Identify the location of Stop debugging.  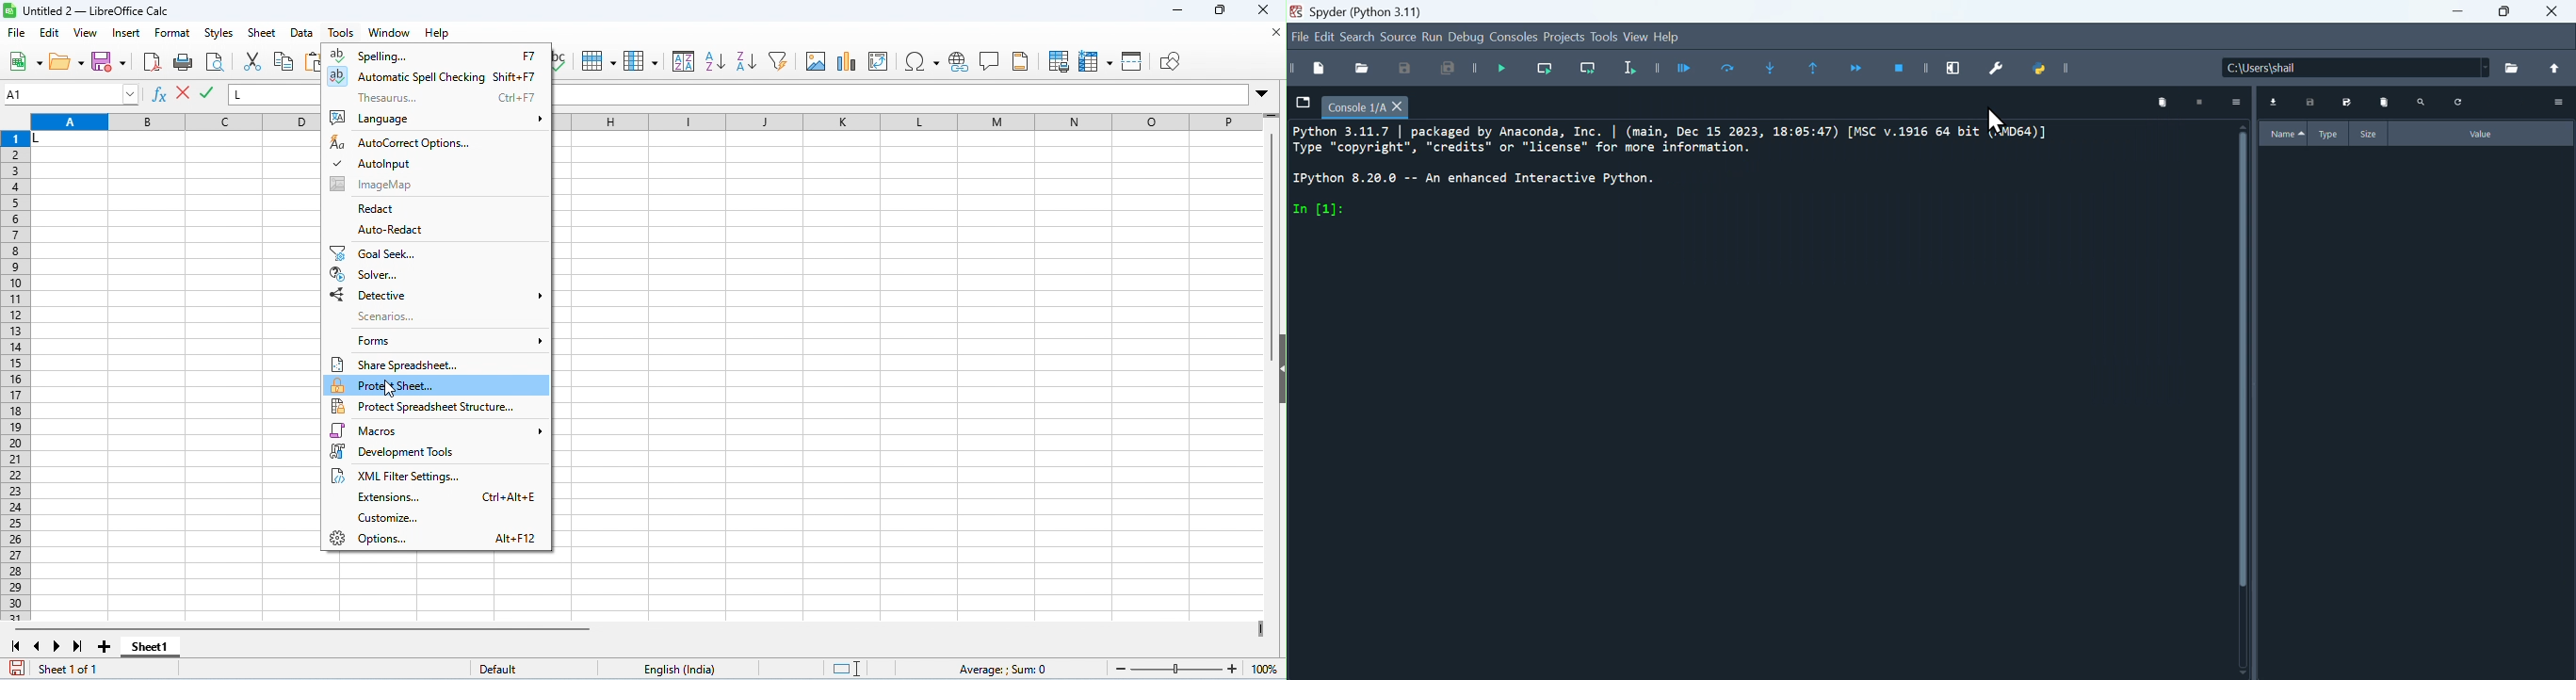
(1908, 71).